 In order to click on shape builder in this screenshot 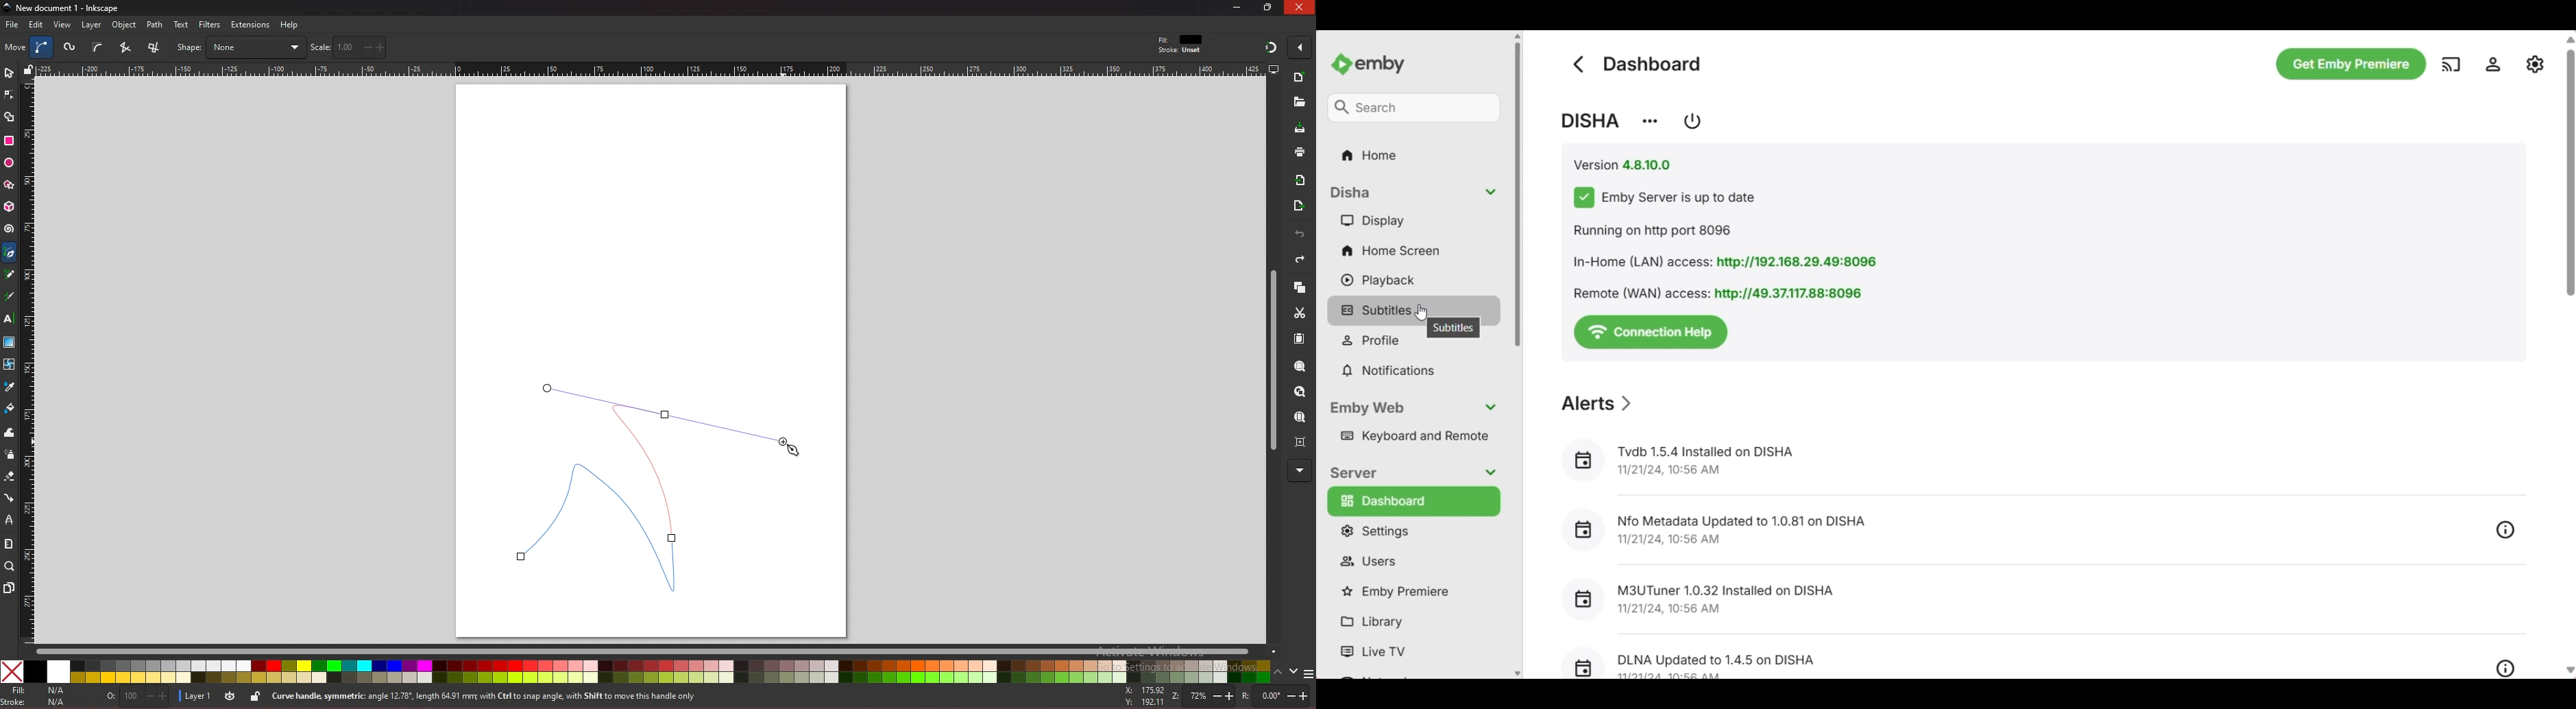, I will do `click(10, 117)`.